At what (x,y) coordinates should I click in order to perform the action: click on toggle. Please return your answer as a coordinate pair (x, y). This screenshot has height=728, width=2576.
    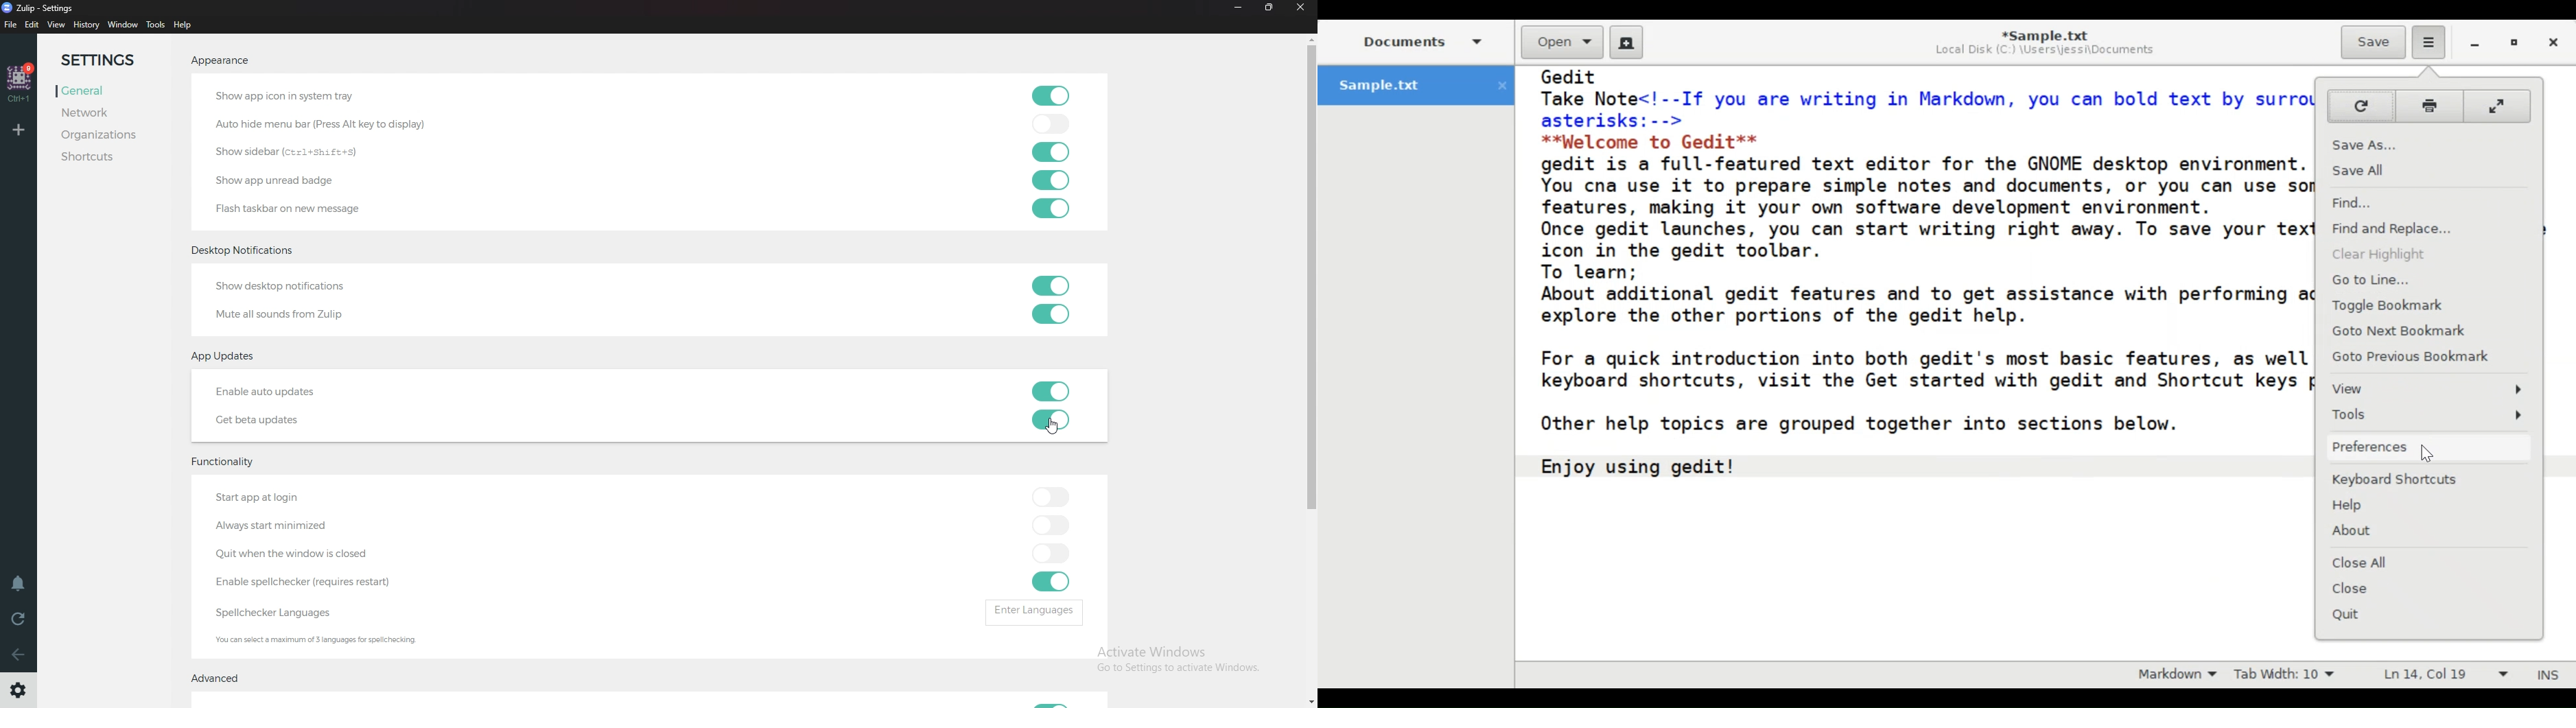
    Looking at the image, I should click on (1051, 126).